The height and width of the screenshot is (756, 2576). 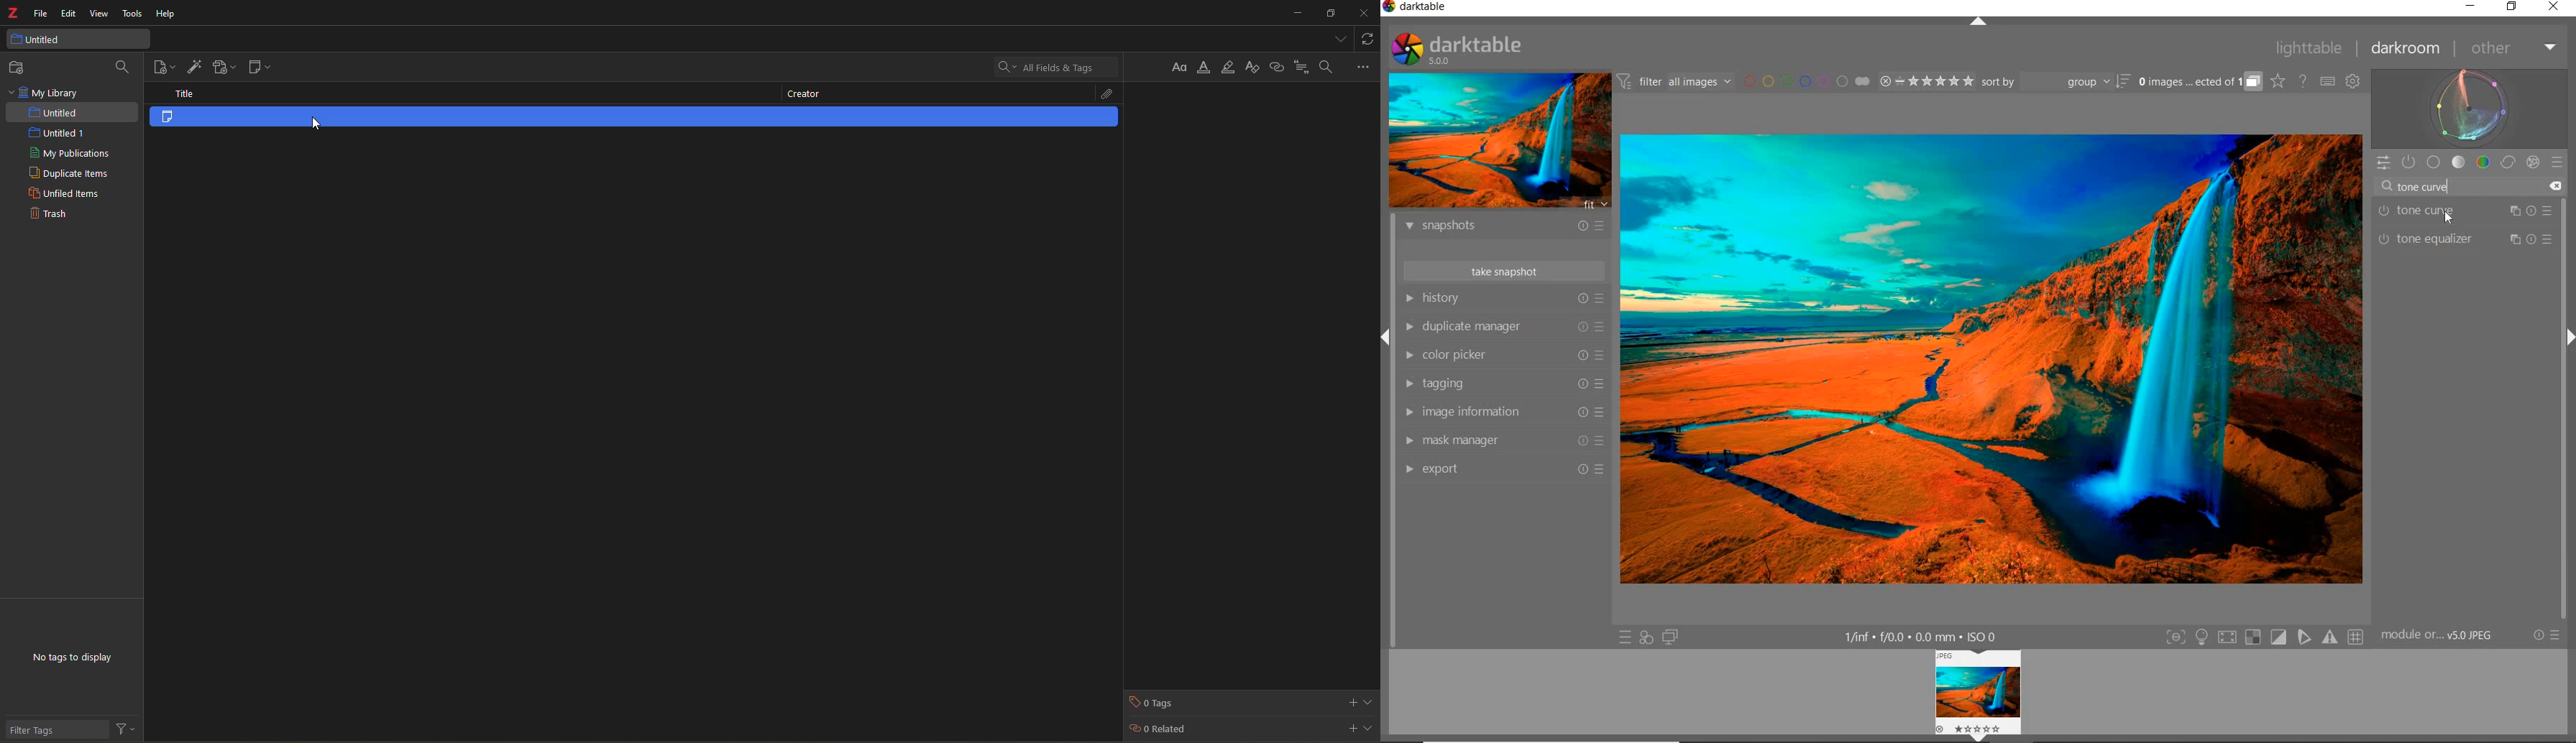 I want to click on add, so click(x=1350, y=727).